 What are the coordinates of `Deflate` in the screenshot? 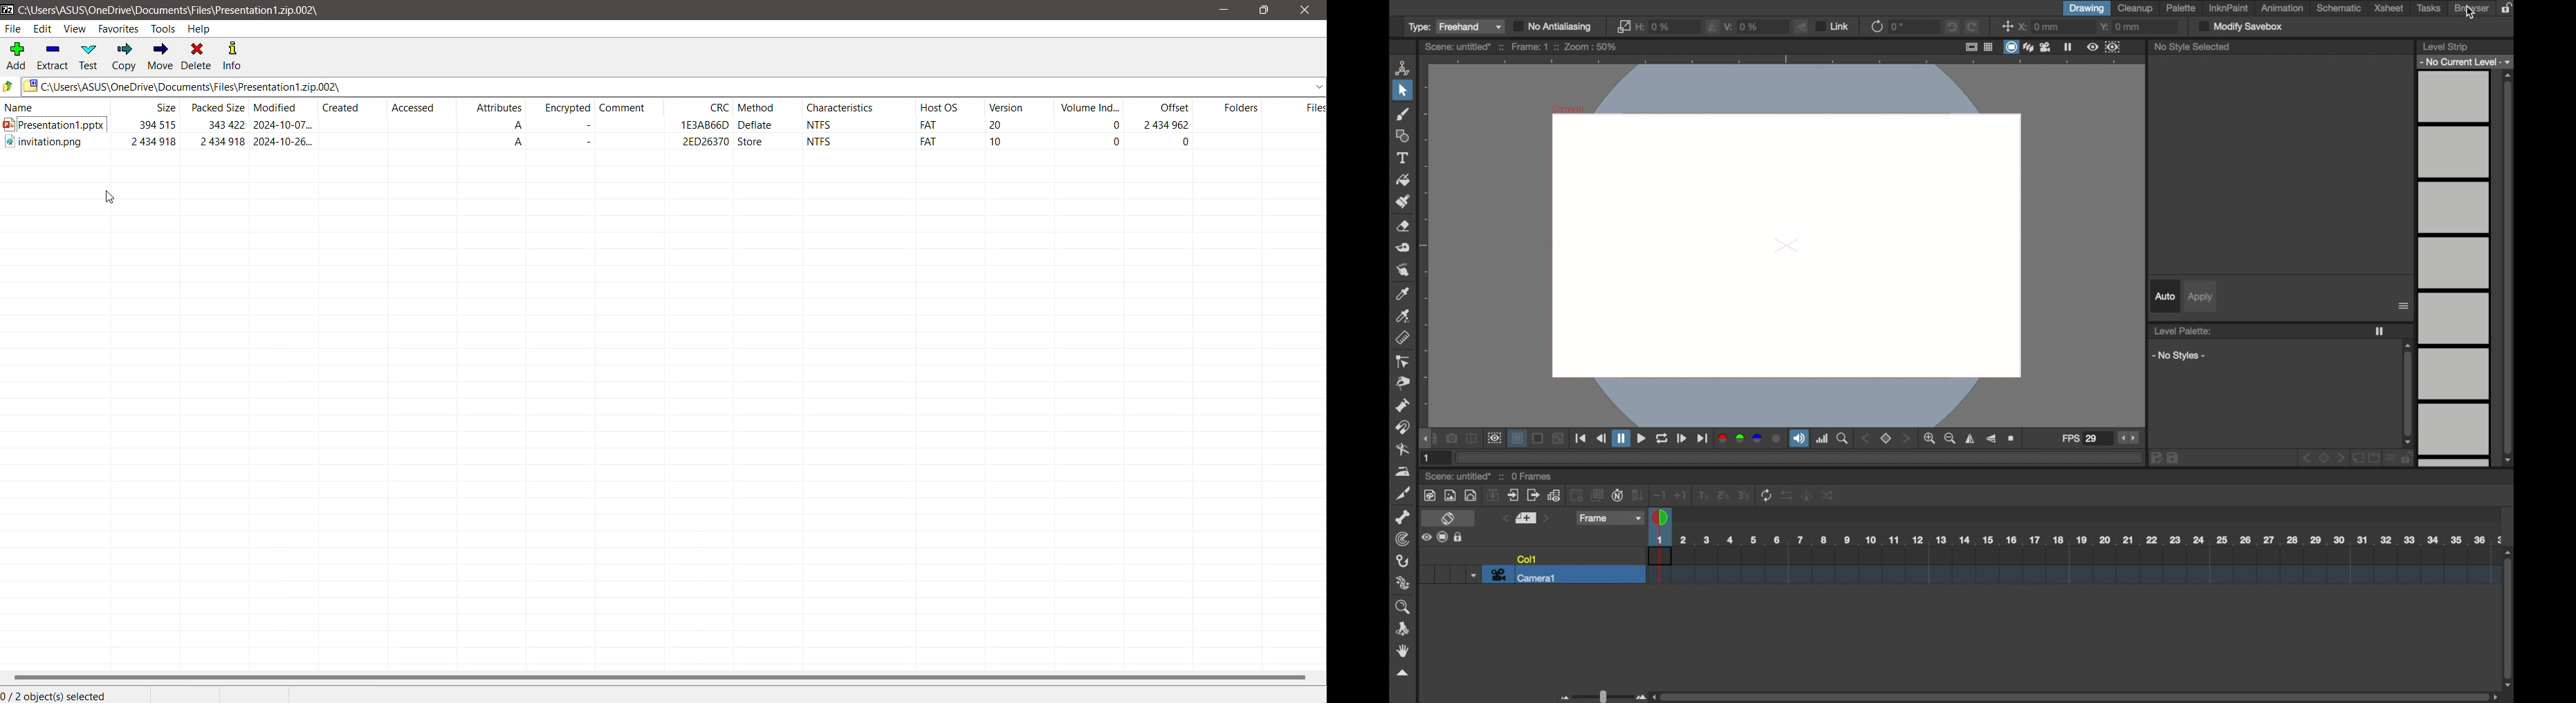 It's located at (757, 125).